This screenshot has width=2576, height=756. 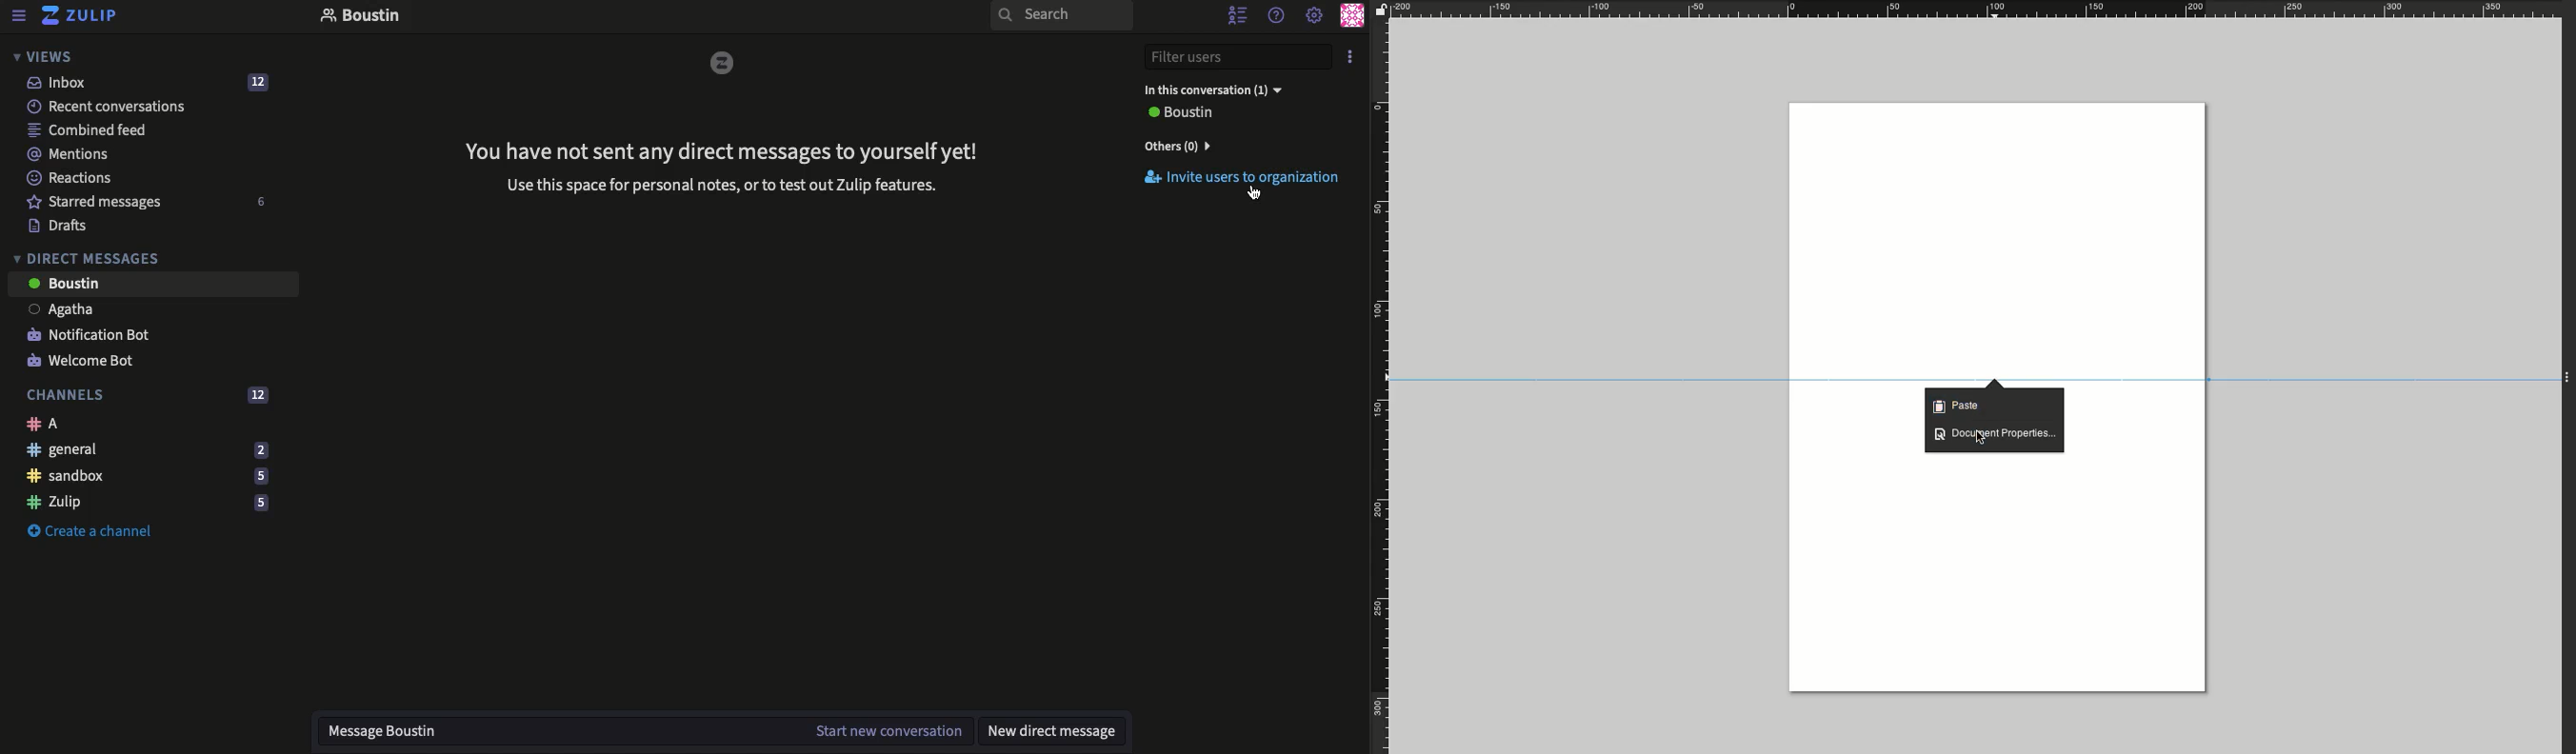 I want to click on In this conversation, so click(x=1208, y=89).